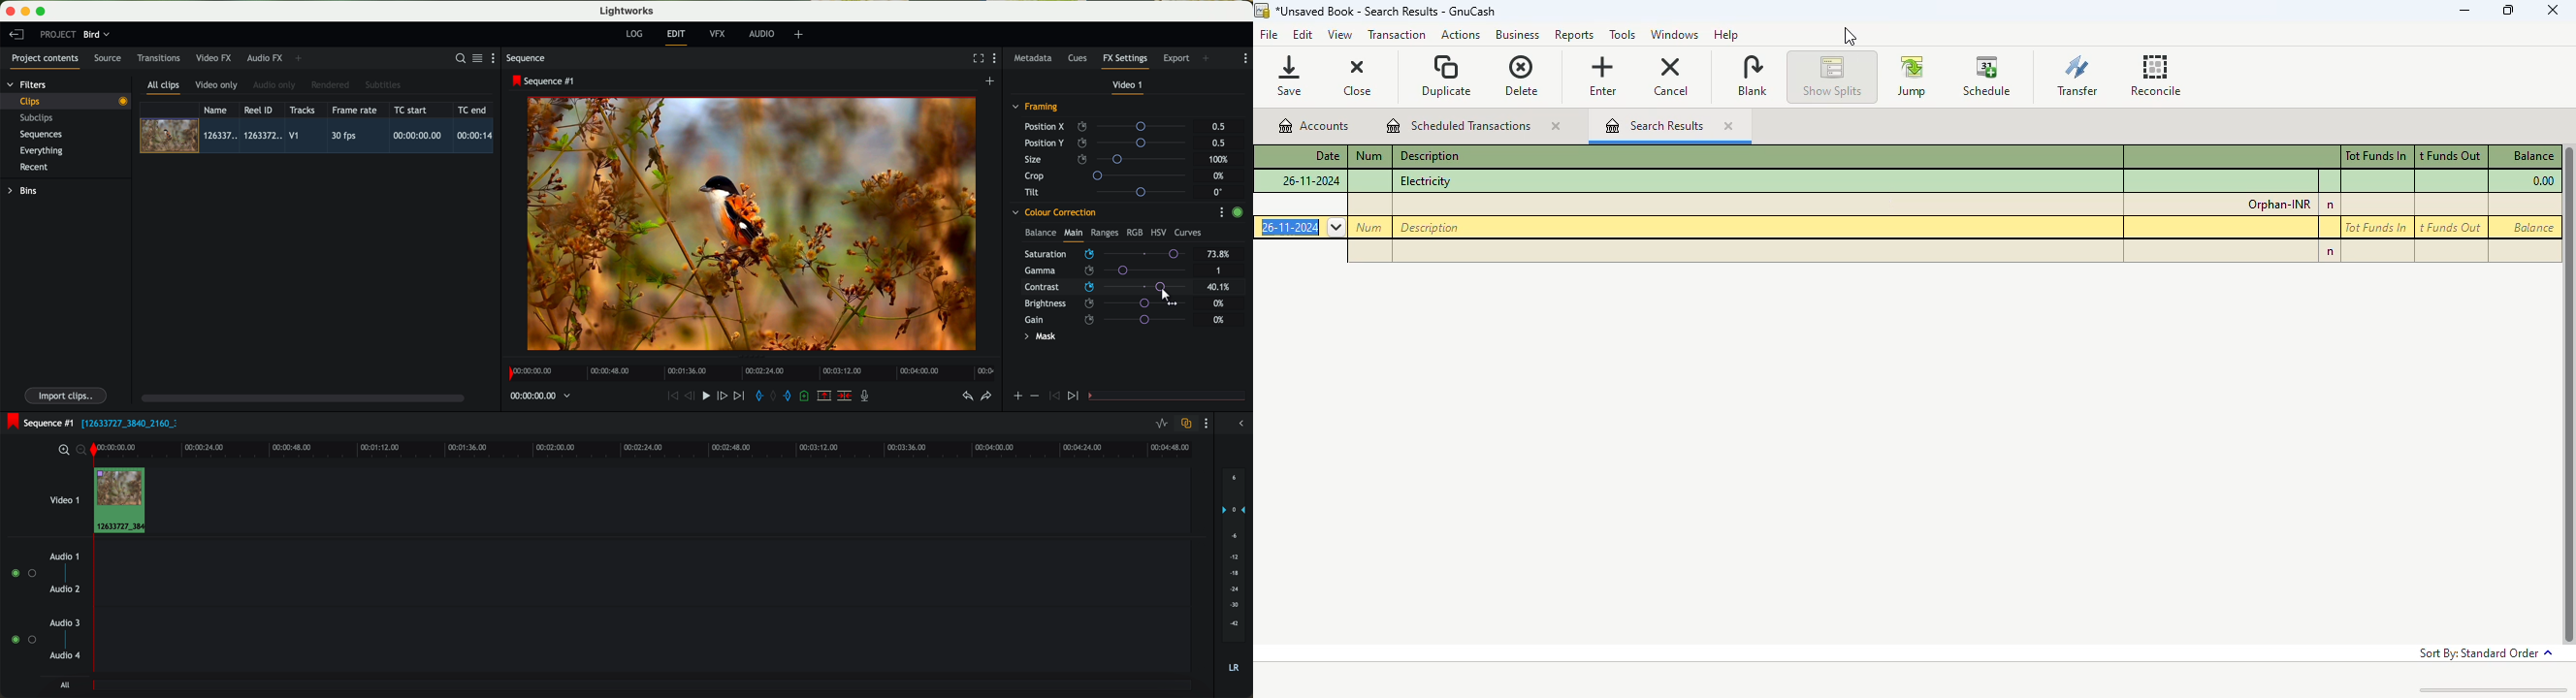 This screenshot has height=700, width=2576. Describe the element at coordinates (23, 639) in the screenshot. I see `enable audio` at that location.